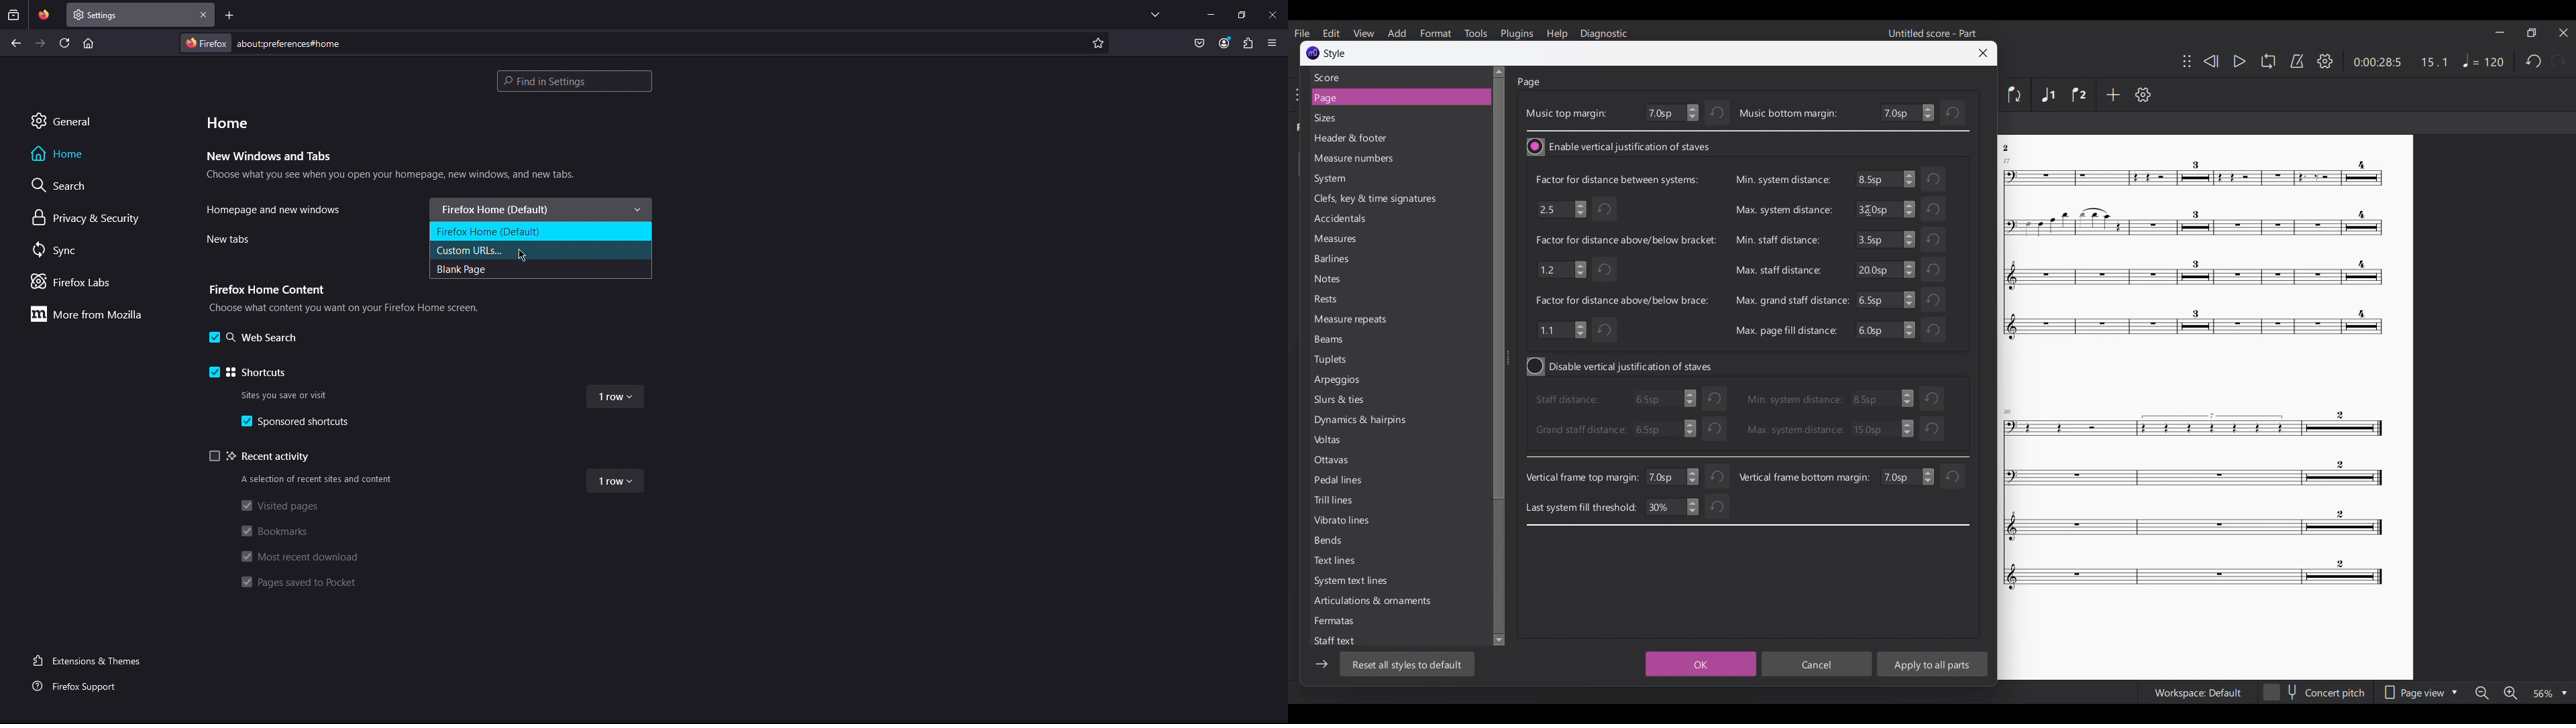 This screenshot has width=2576, height=728. What do you see at coordinates (44, 15) in the screenshot?
I see `Pinned Tab` at bounding box center [44, 15].